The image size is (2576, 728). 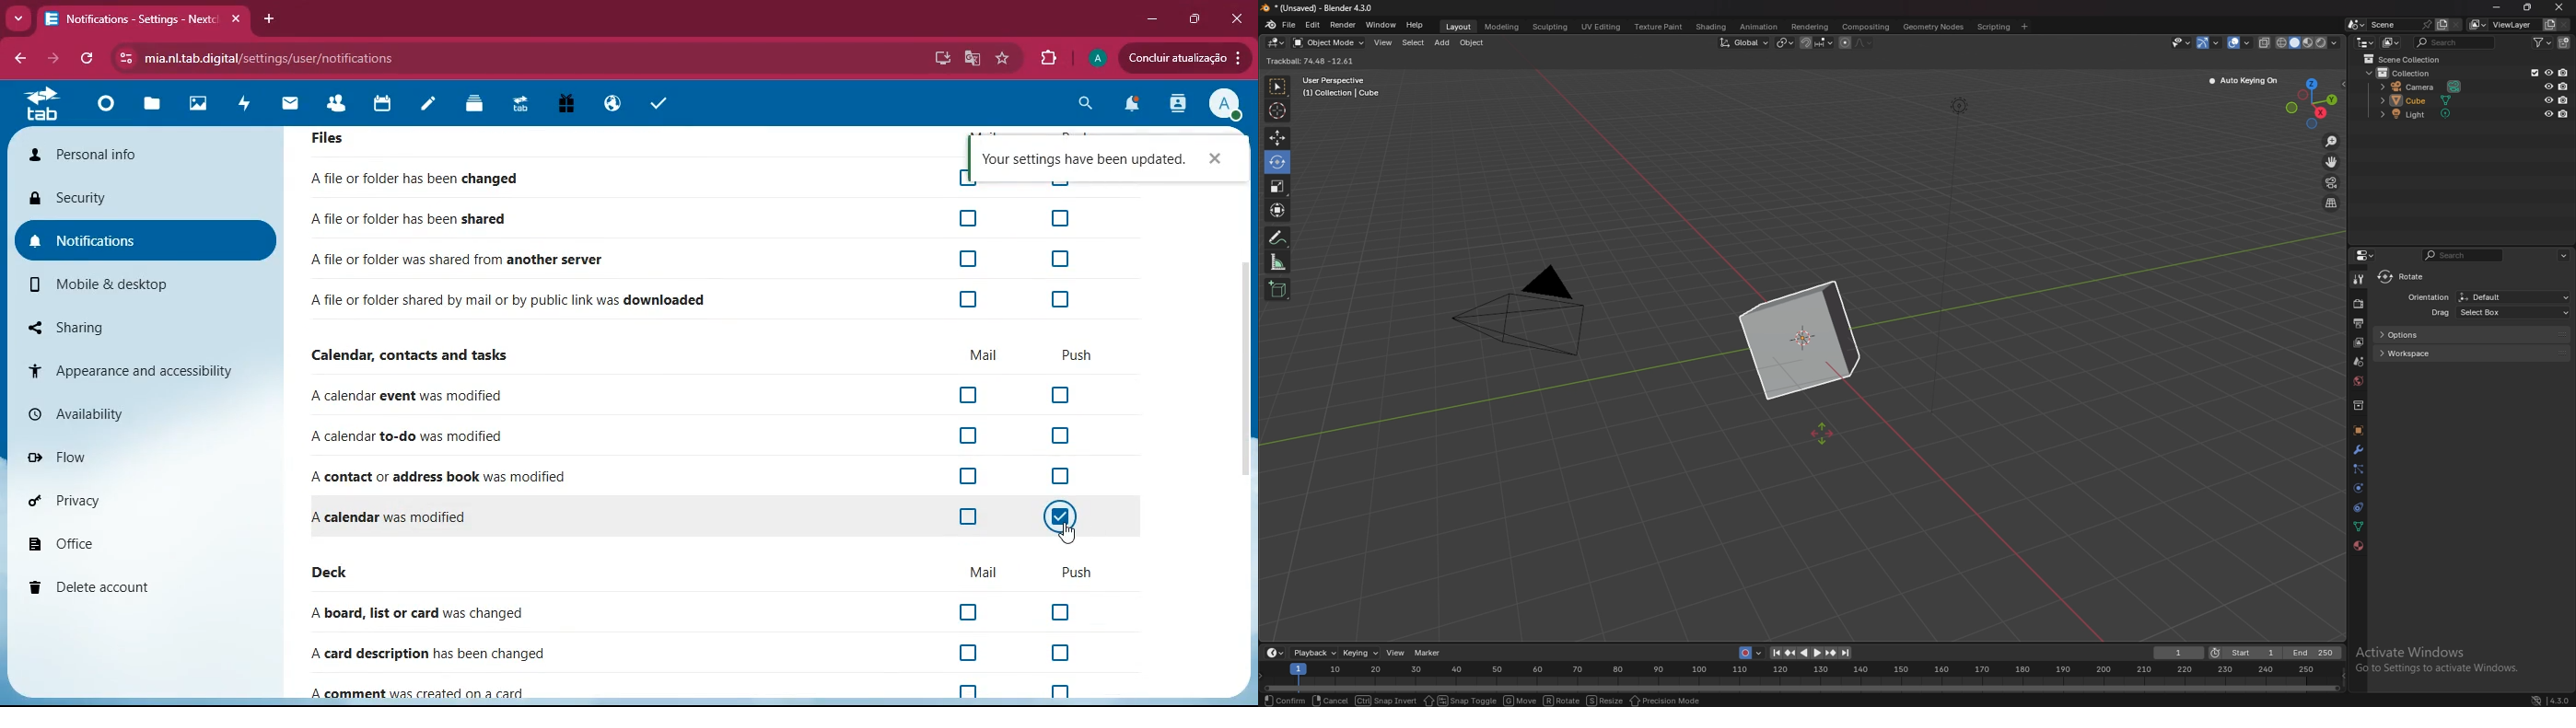 I want to click on push, so click(x=1074, y=573).